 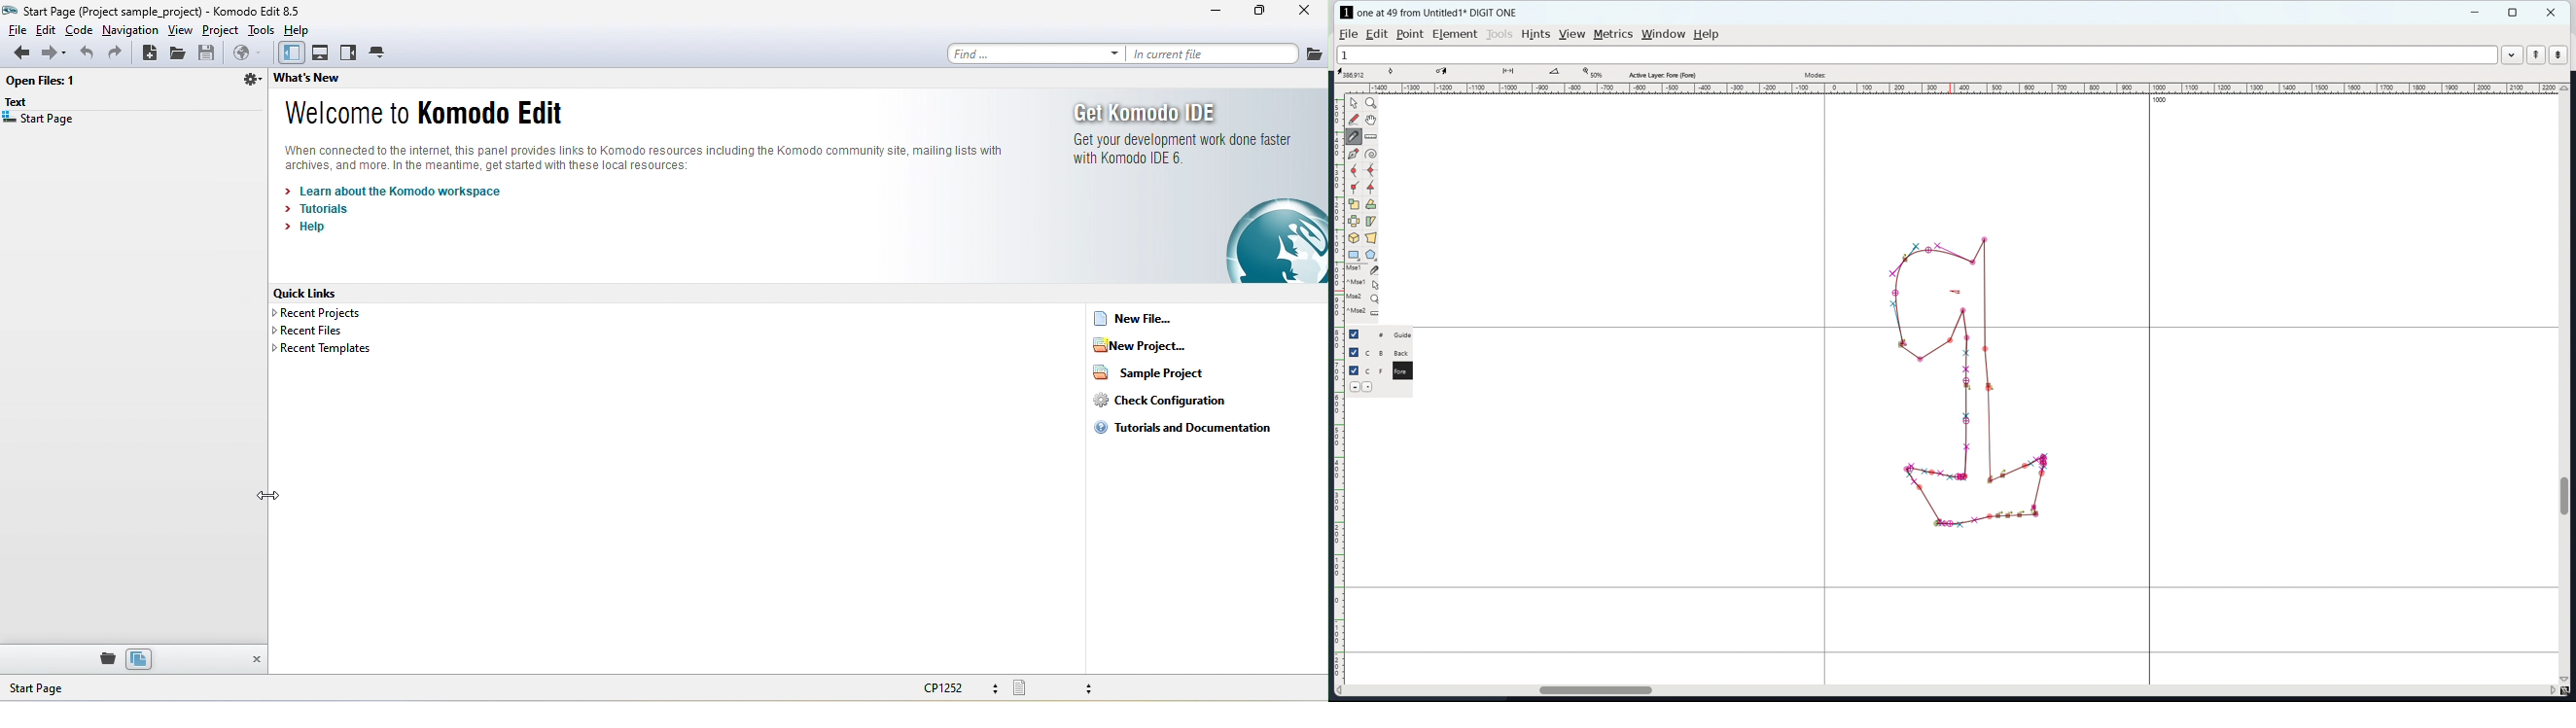 What do you see at coordinates (2565, 679) in the screenshot?
I see `scroll down` at bounding box center [2565, 679].